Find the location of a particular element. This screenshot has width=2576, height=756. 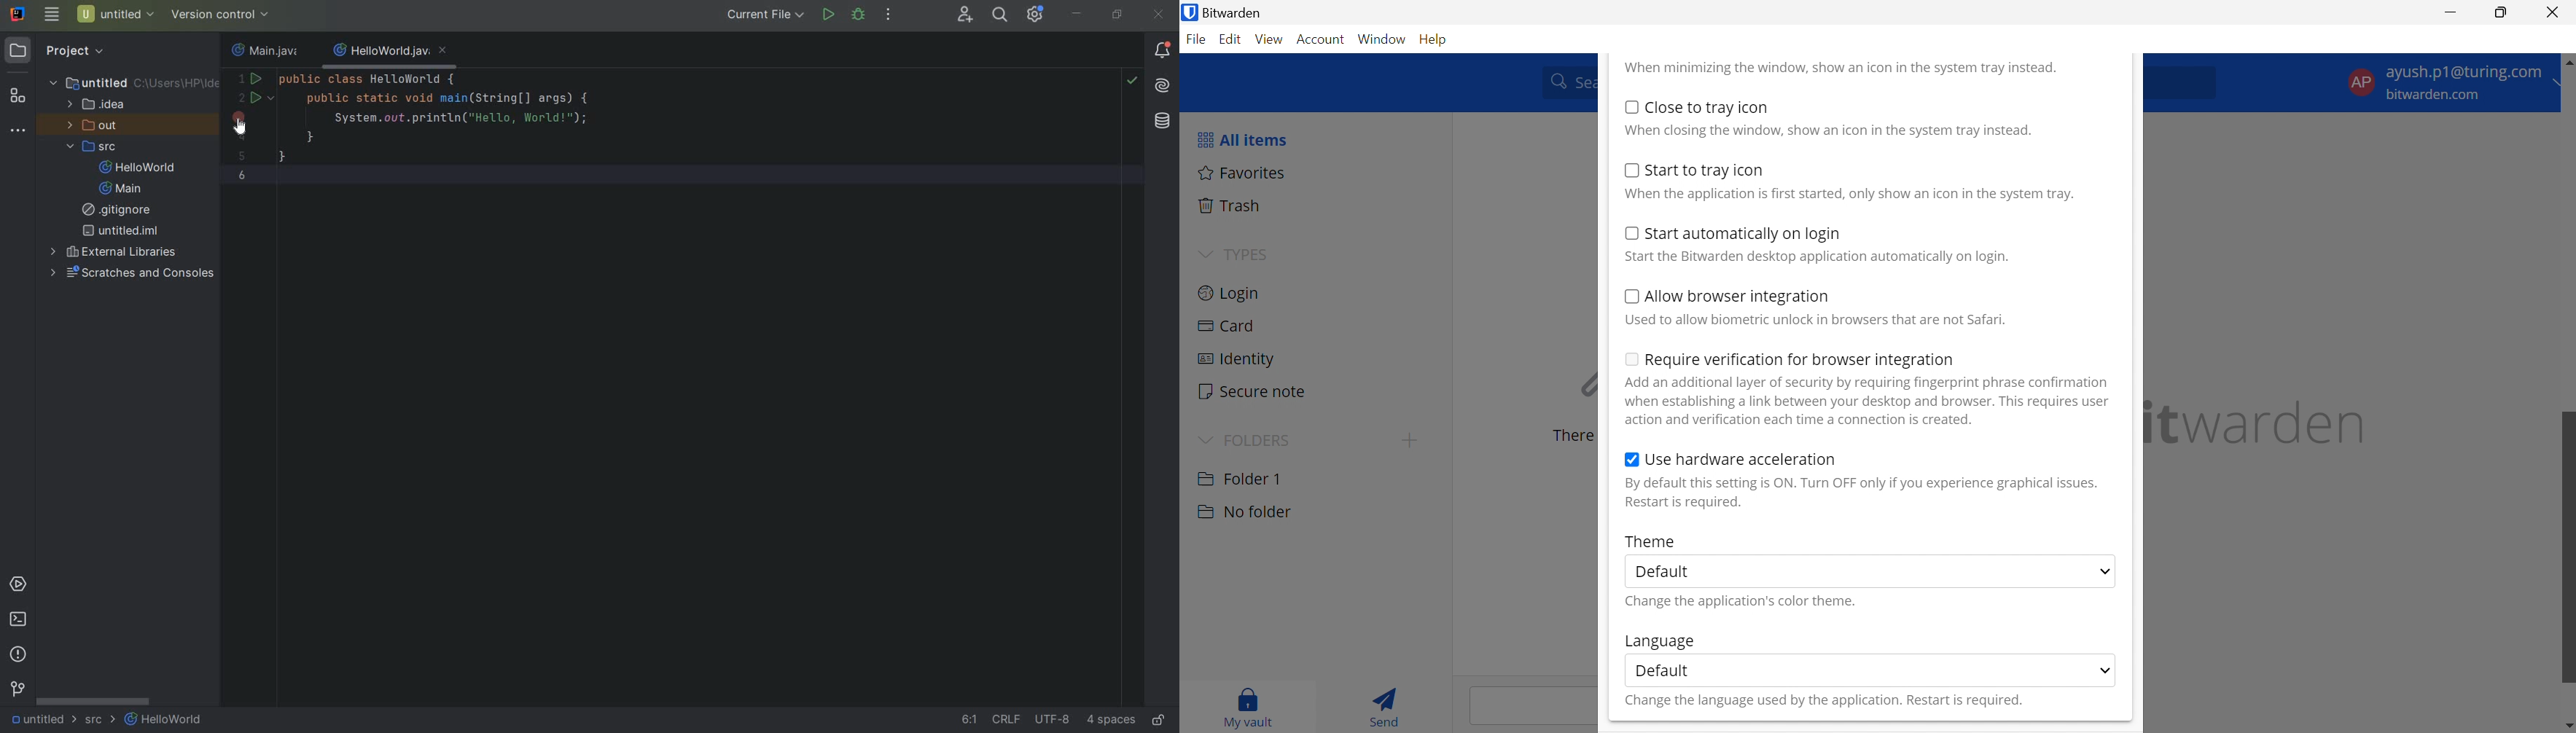

 is located at coordinates (1840, 66).